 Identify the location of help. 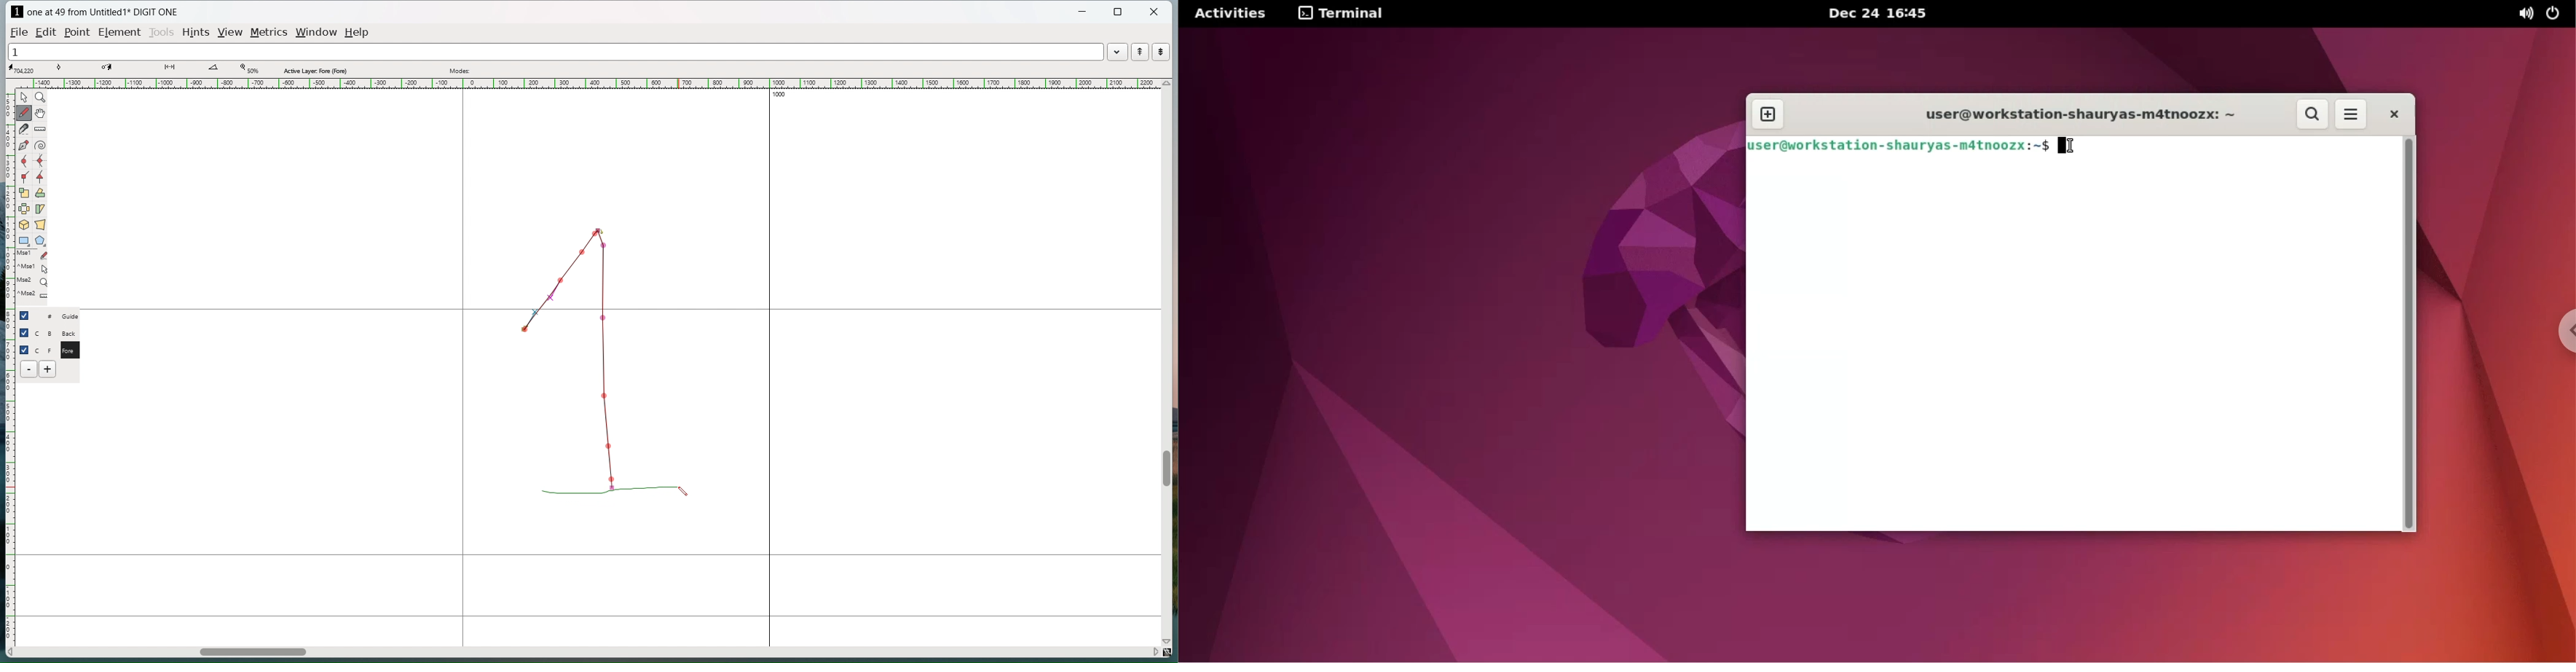
(358, 33).